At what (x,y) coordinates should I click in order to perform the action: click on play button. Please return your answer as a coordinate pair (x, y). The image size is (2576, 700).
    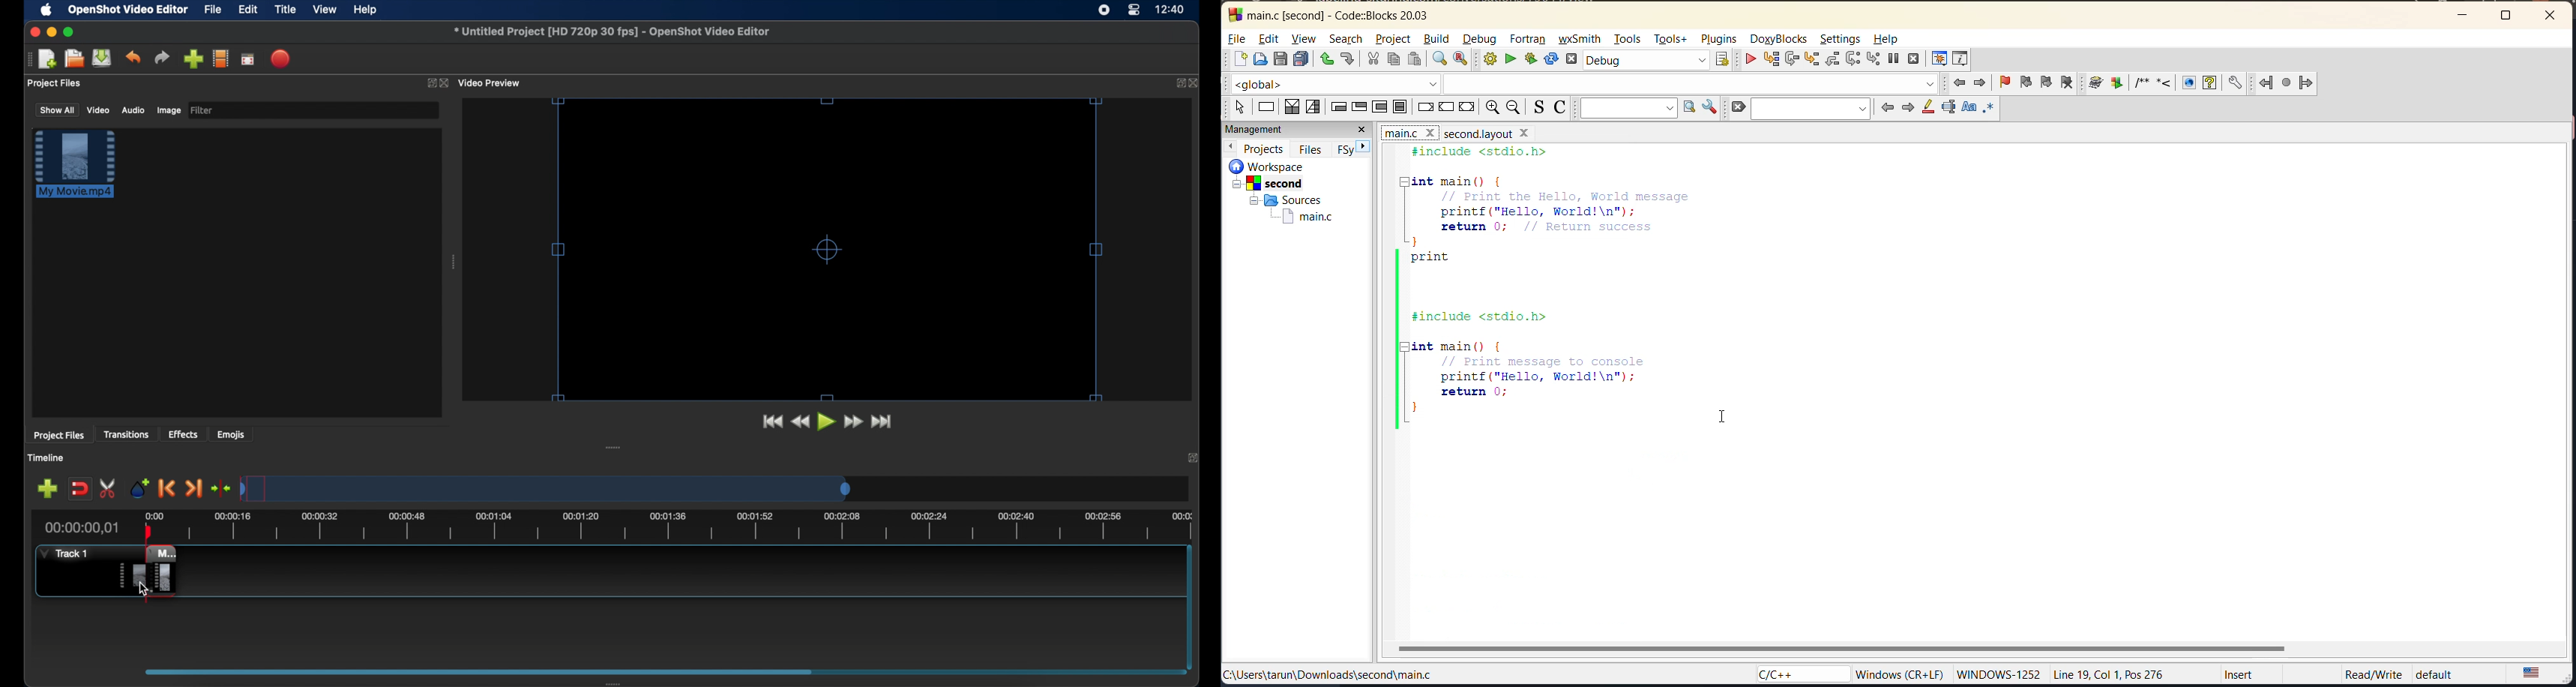
    Looking at the image, I should click on (827, 422).